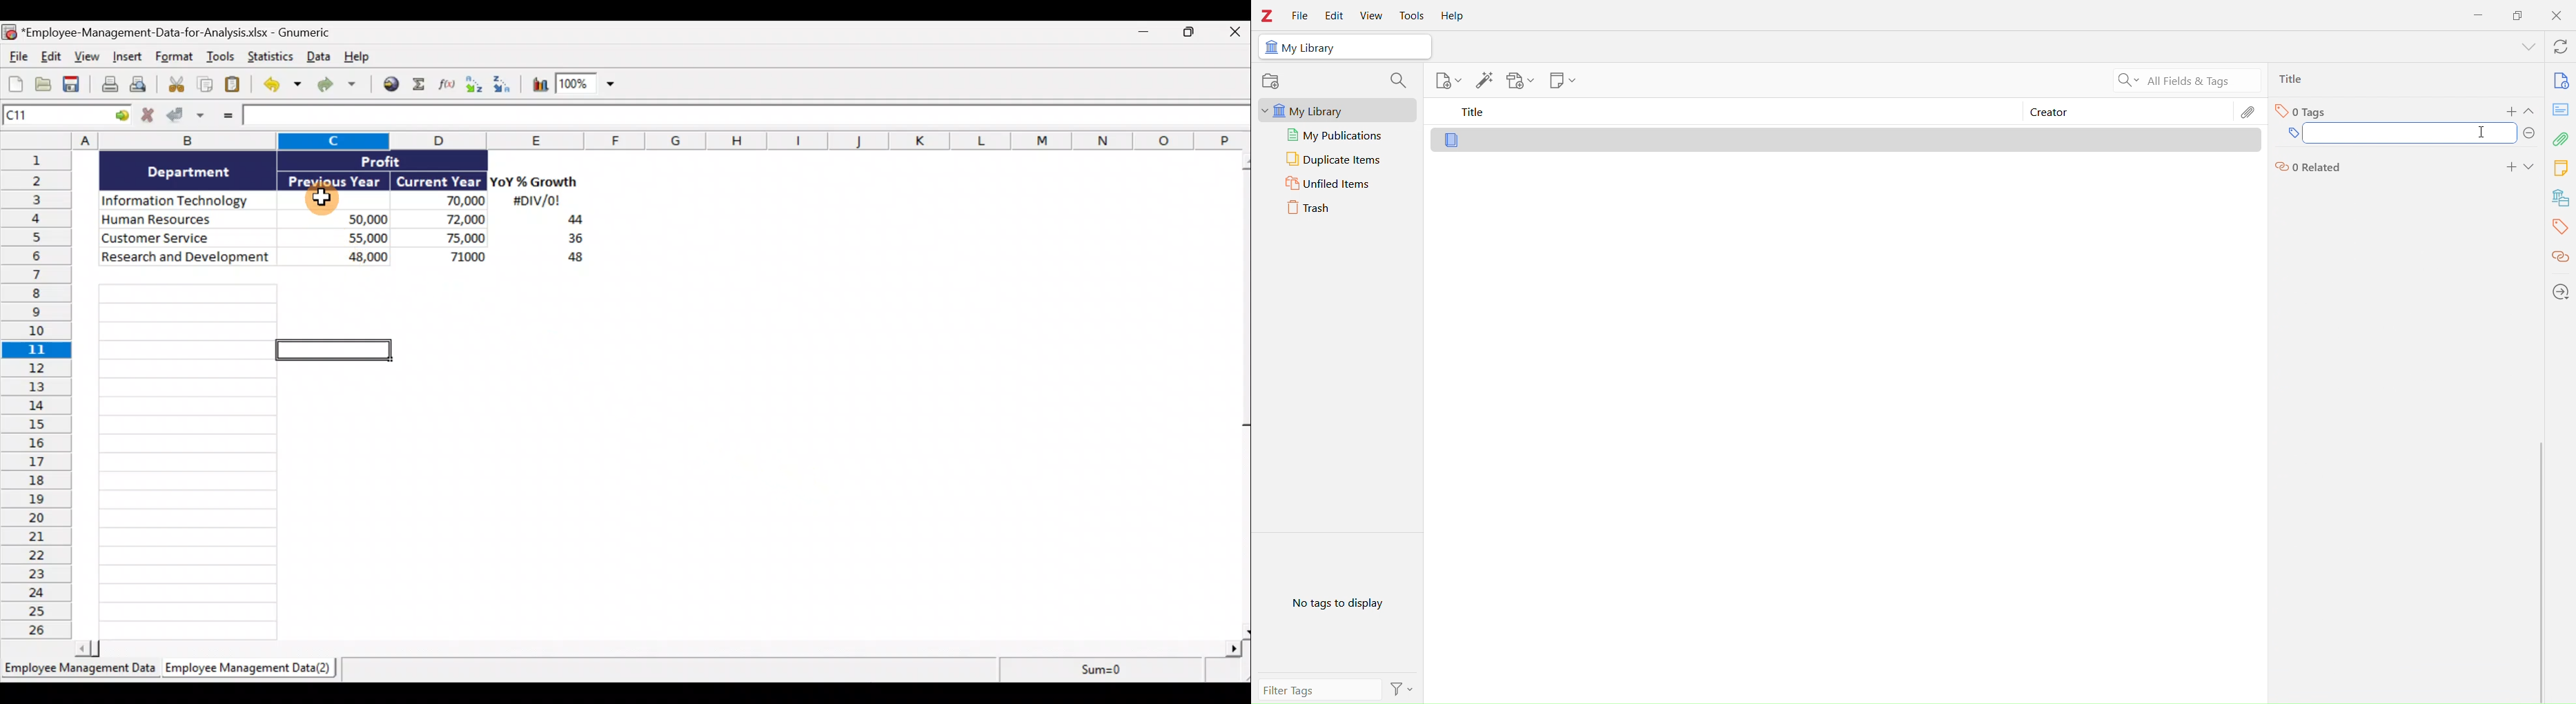 This screenshot has height=728, width=2576. I want to click on Close, so click(2557, 15).